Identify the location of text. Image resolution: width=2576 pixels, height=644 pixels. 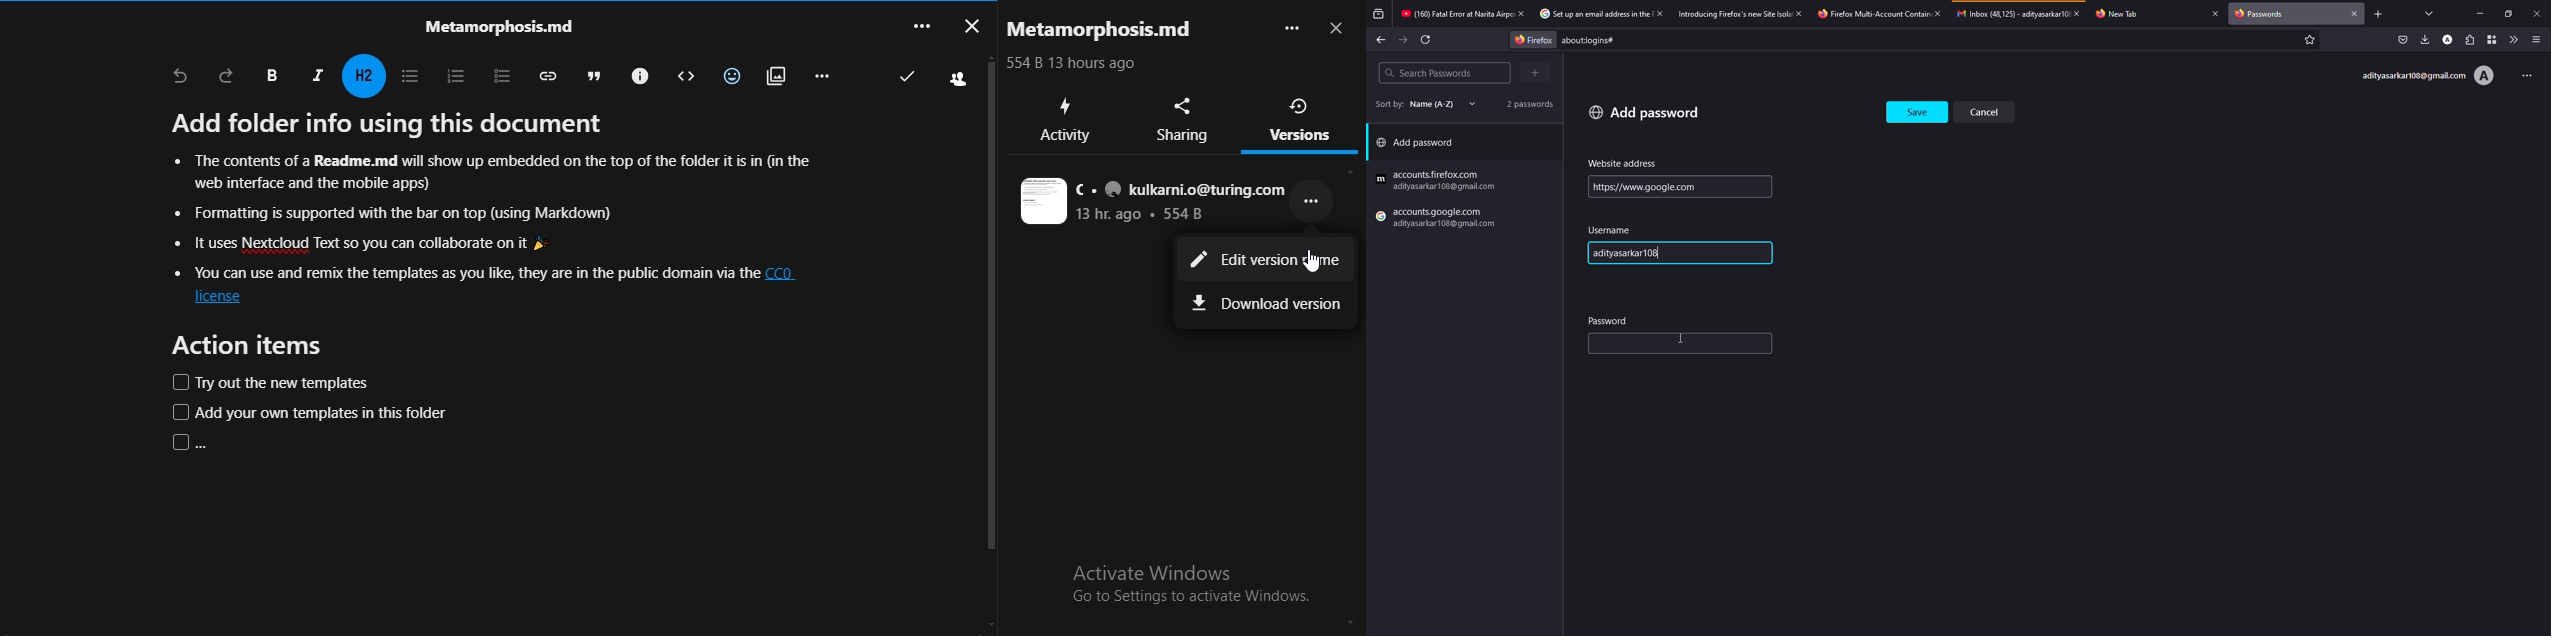
(501, 281).